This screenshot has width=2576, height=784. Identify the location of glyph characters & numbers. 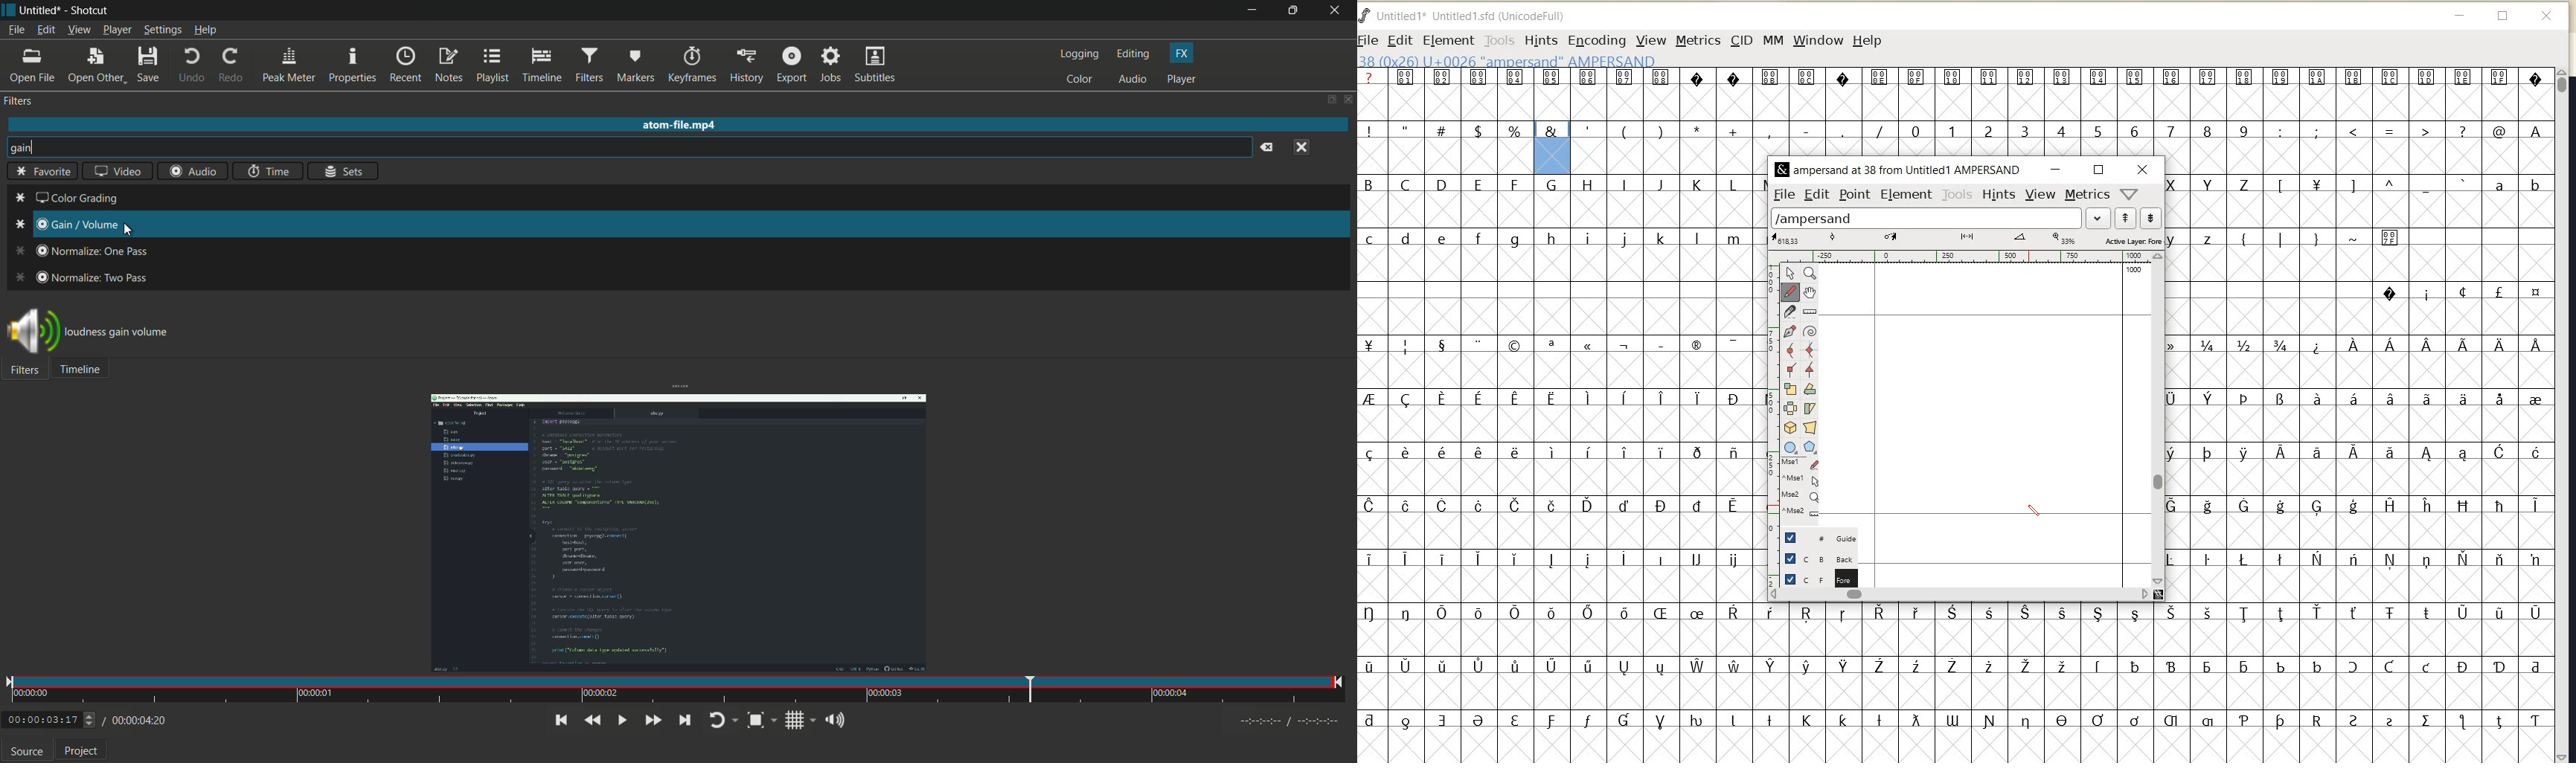
(2360, 380).